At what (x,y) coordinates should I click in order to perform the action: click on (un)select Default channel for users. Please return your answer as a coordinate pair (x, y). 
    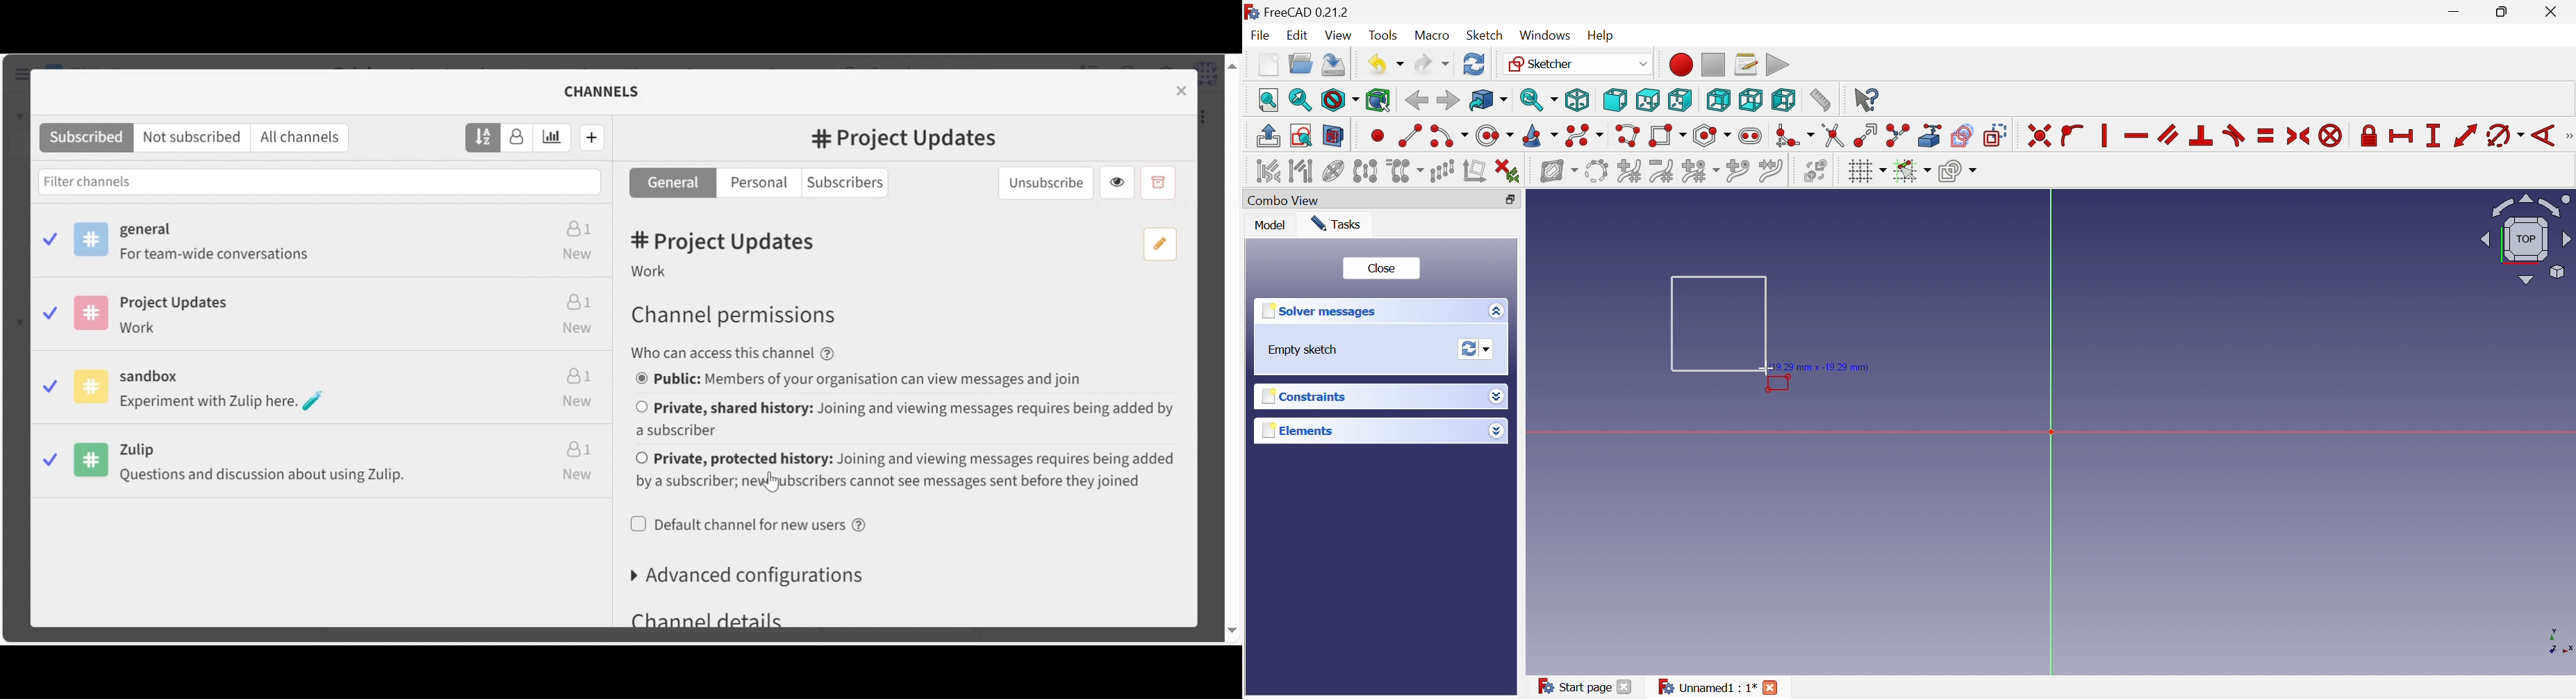
    Looking at the image, I should click on (756, 527).